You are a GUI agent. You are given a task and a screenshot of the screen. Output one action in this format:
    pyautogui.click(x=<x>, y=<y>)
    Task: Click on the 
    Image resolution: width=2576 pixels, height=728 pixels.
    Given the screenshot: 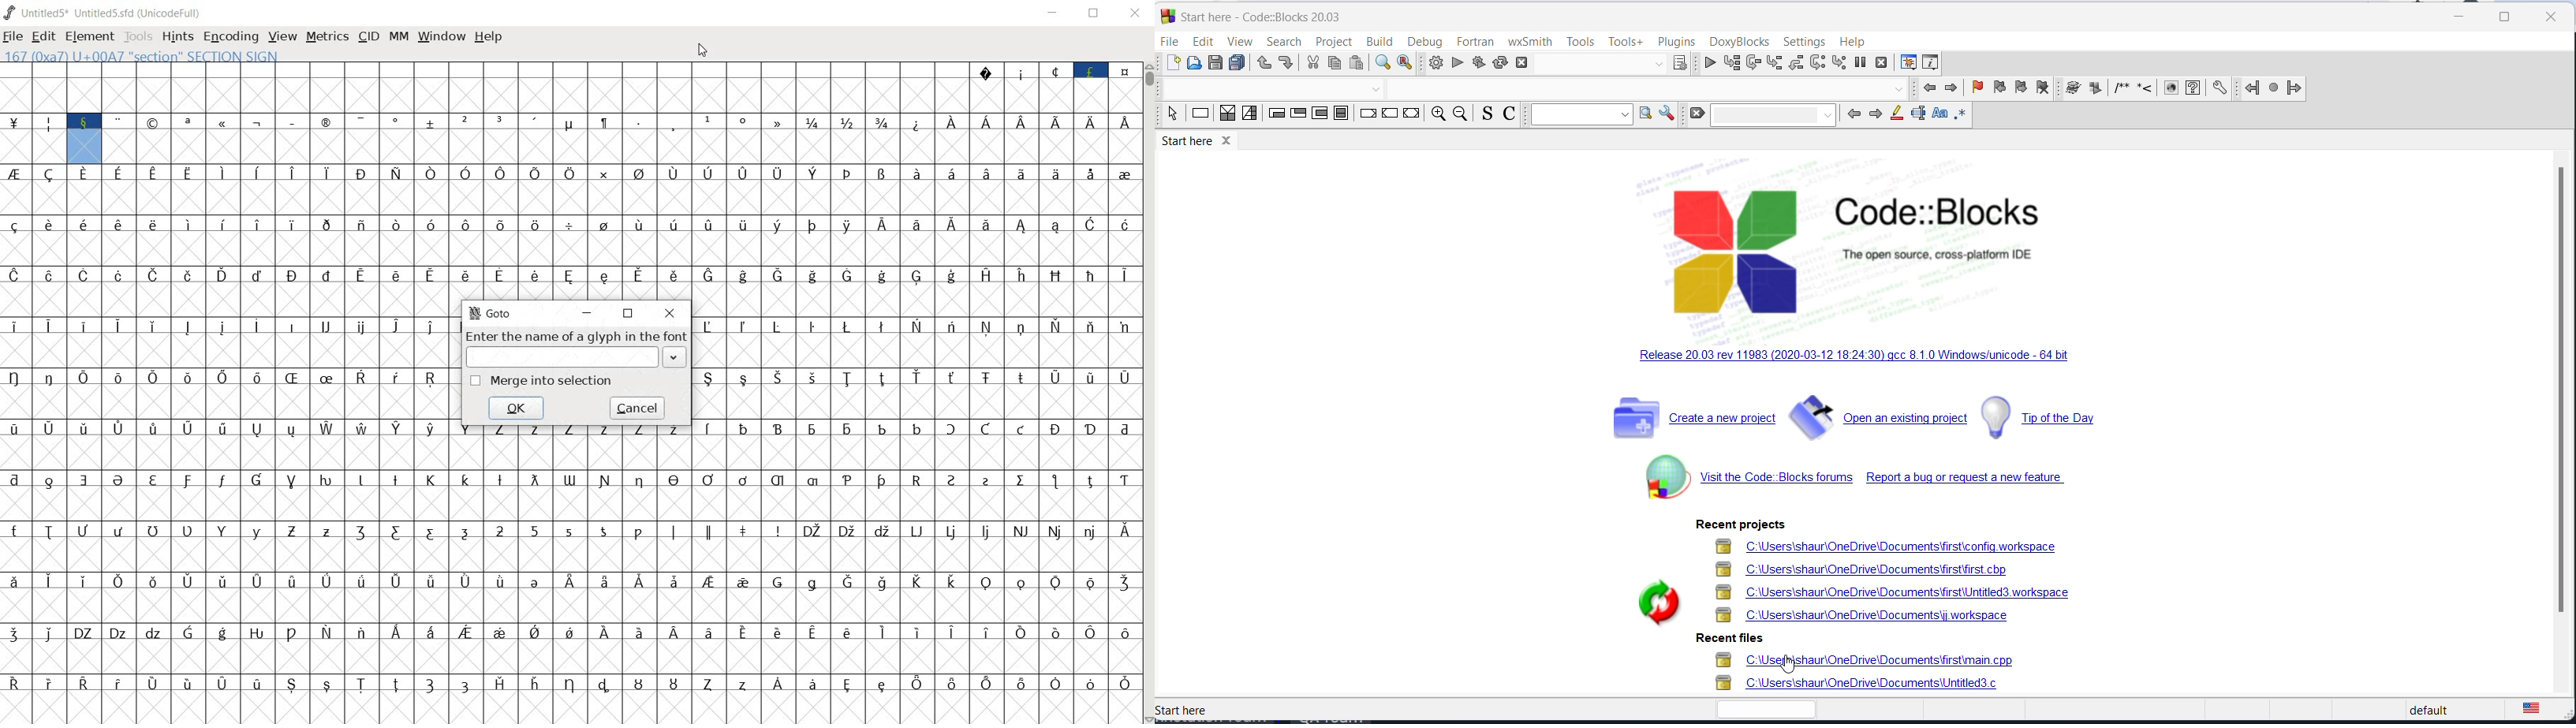 What is the action you would take?
    pyautogui.click(x=916, y=371)
    